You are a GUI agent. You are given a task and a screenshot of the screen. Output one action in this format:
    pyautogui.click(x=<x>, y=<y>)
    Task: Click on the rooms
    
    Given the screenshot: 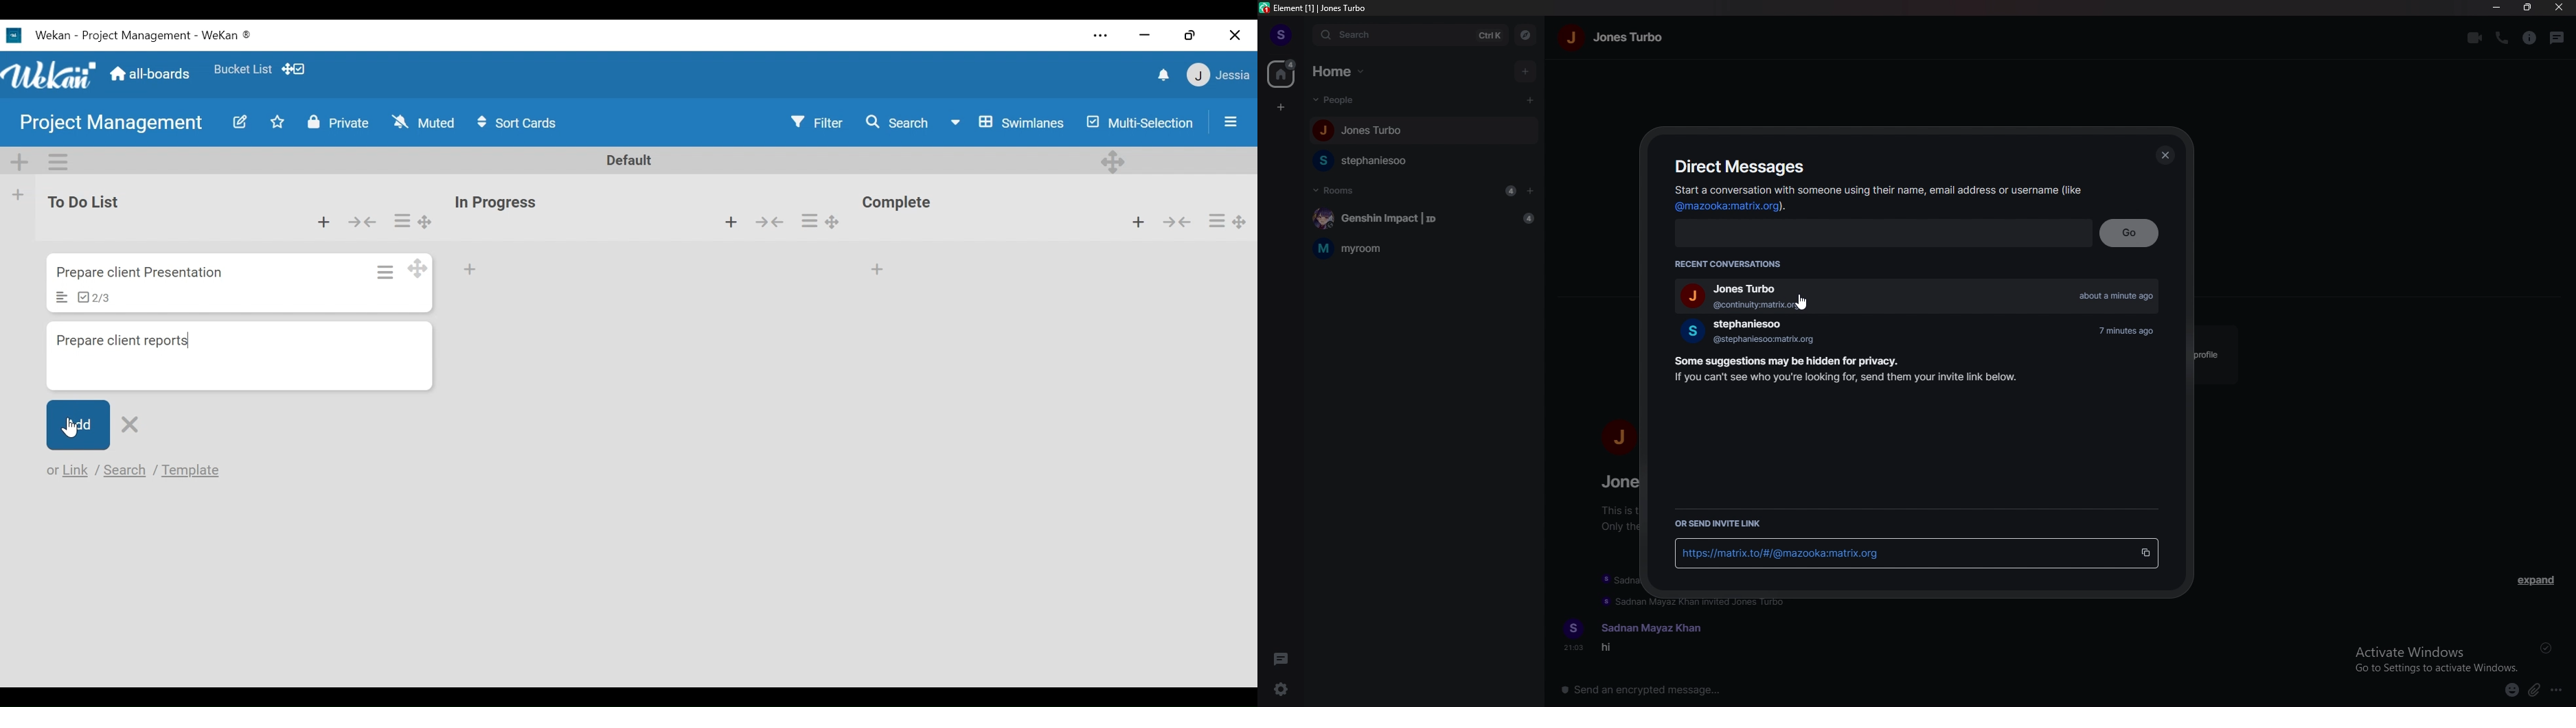 What is the action you would take?
    pyautogui.click(x=1335, y=189)
    